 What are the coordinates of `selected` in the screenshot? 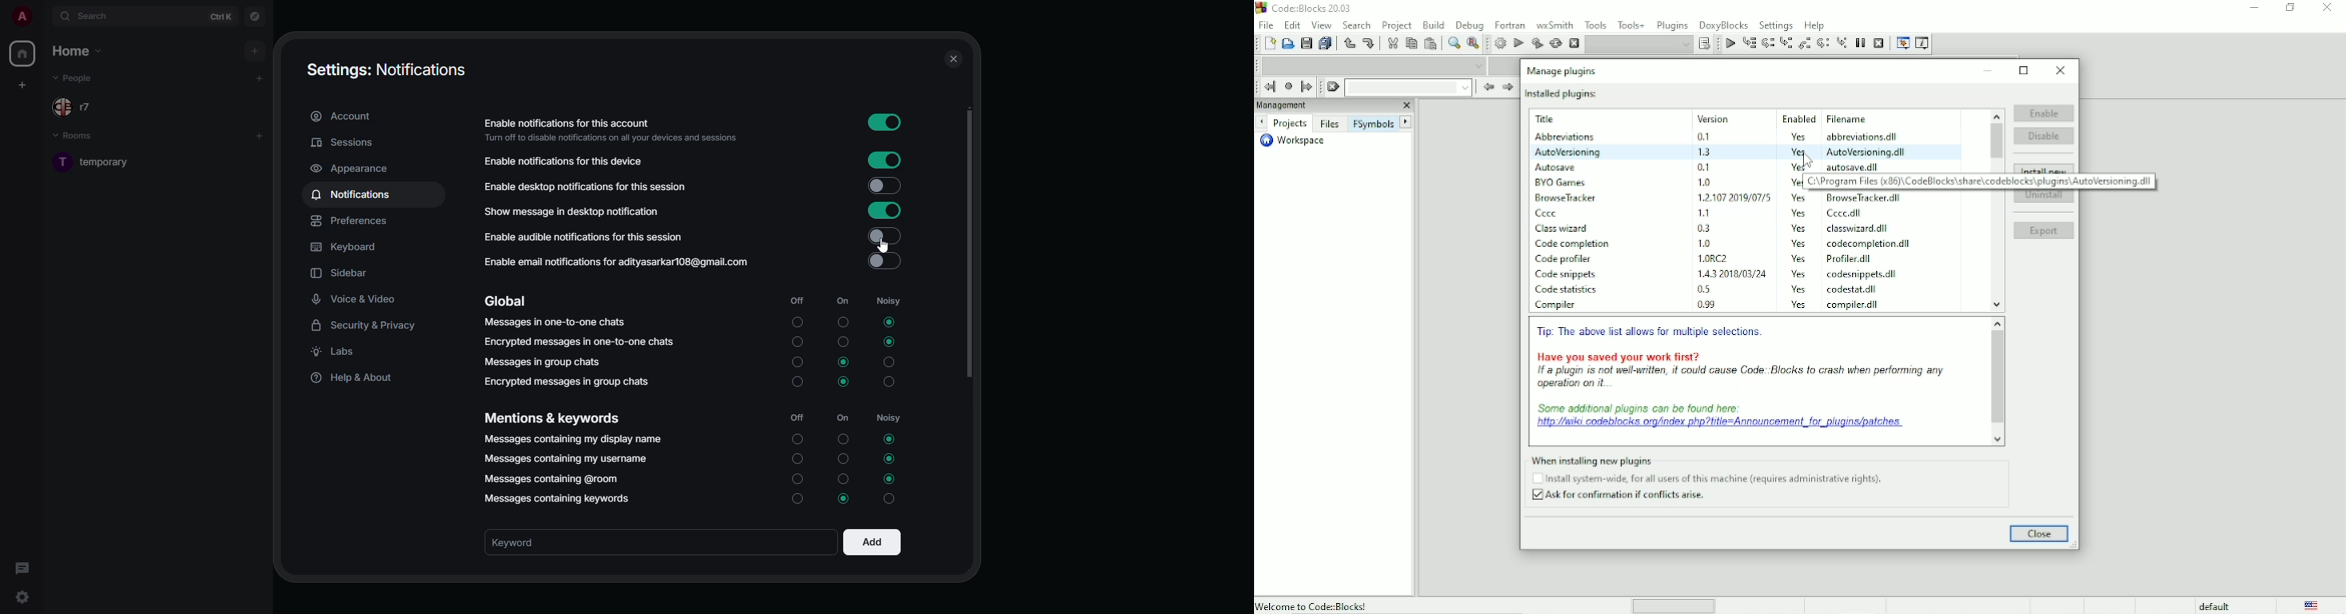 It's located at (888, 323).